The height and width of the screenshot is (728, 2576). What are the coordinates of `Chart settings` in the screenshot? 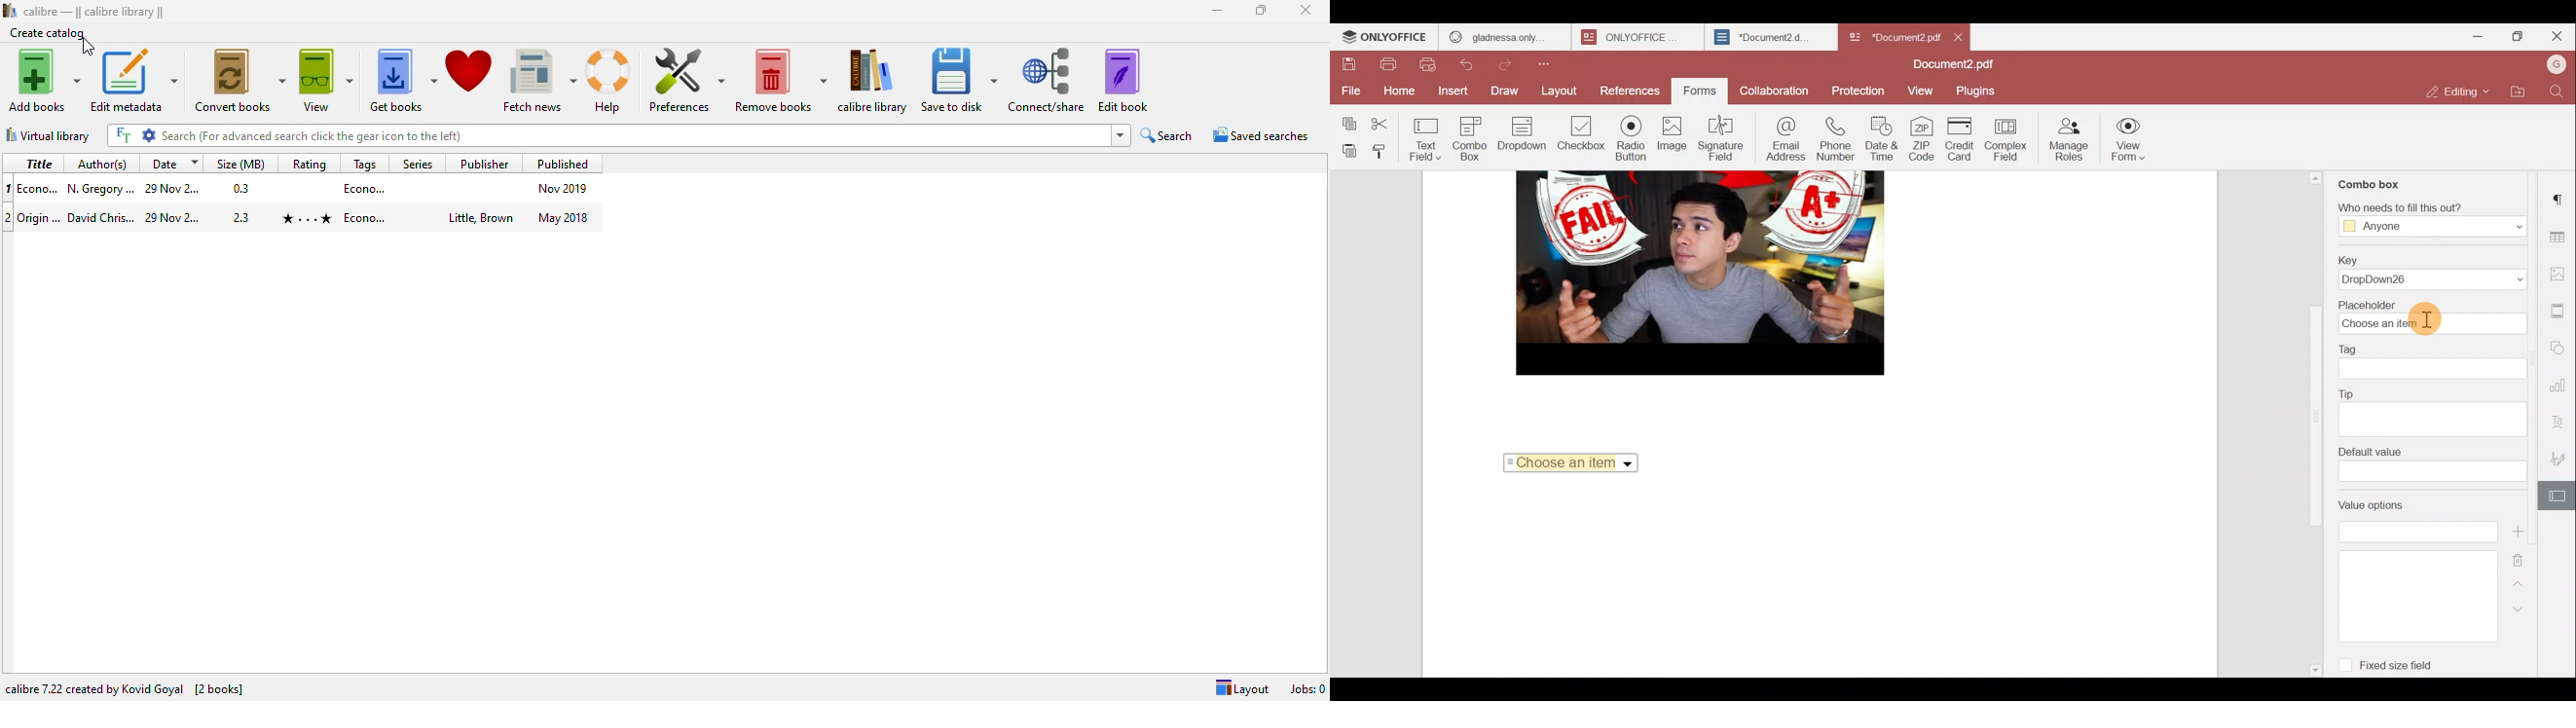 It's located at (2561, 387).